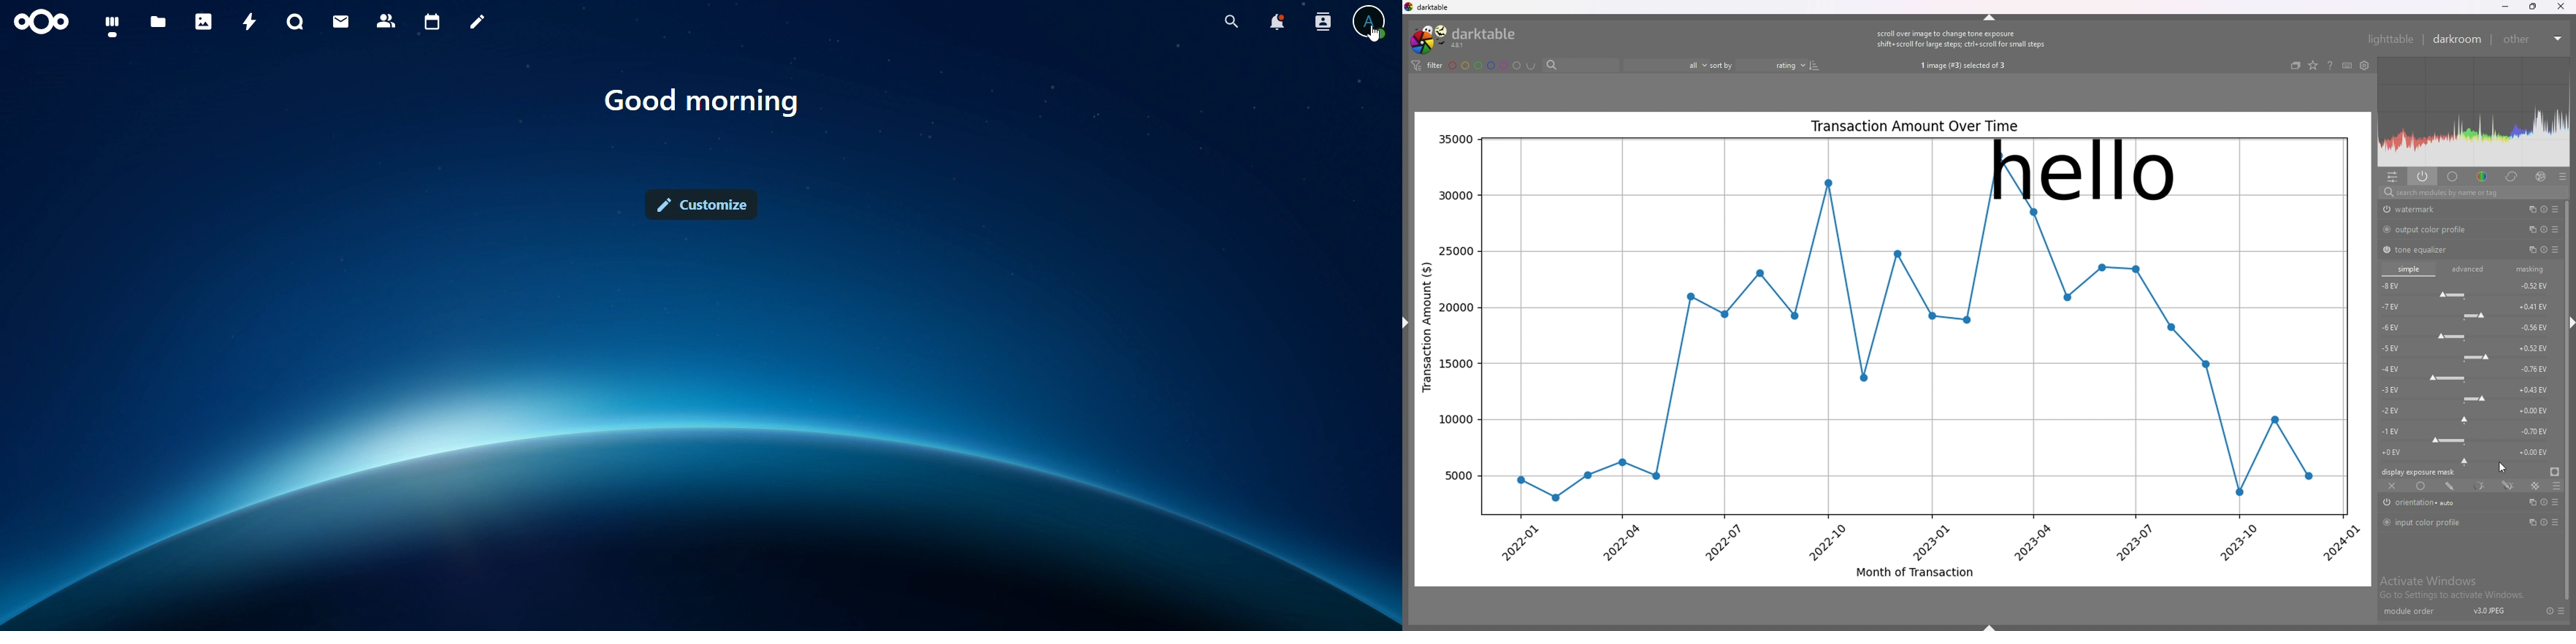 The height and width of the screenshot is (644, 2576). What do you see at coordinates (703, 102) in the screenshot?
I see `good morning` at bounding box center [703, 102].